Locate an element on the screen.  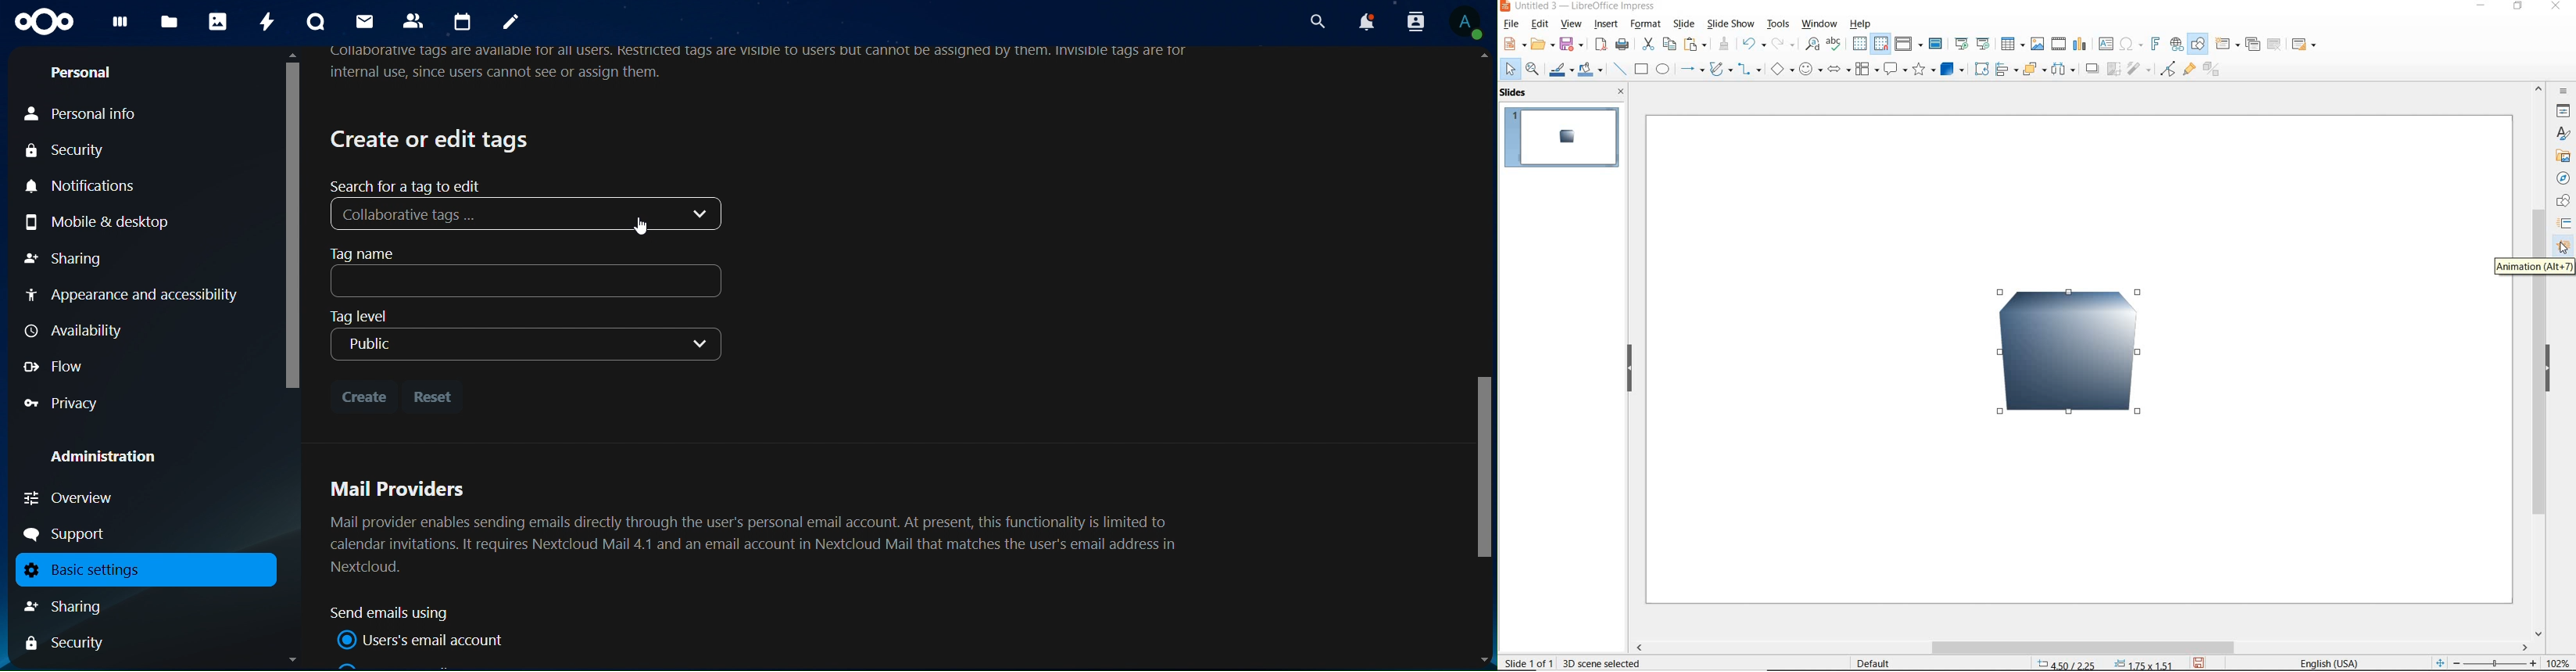
slide show is located at coordinates (1731, 24).